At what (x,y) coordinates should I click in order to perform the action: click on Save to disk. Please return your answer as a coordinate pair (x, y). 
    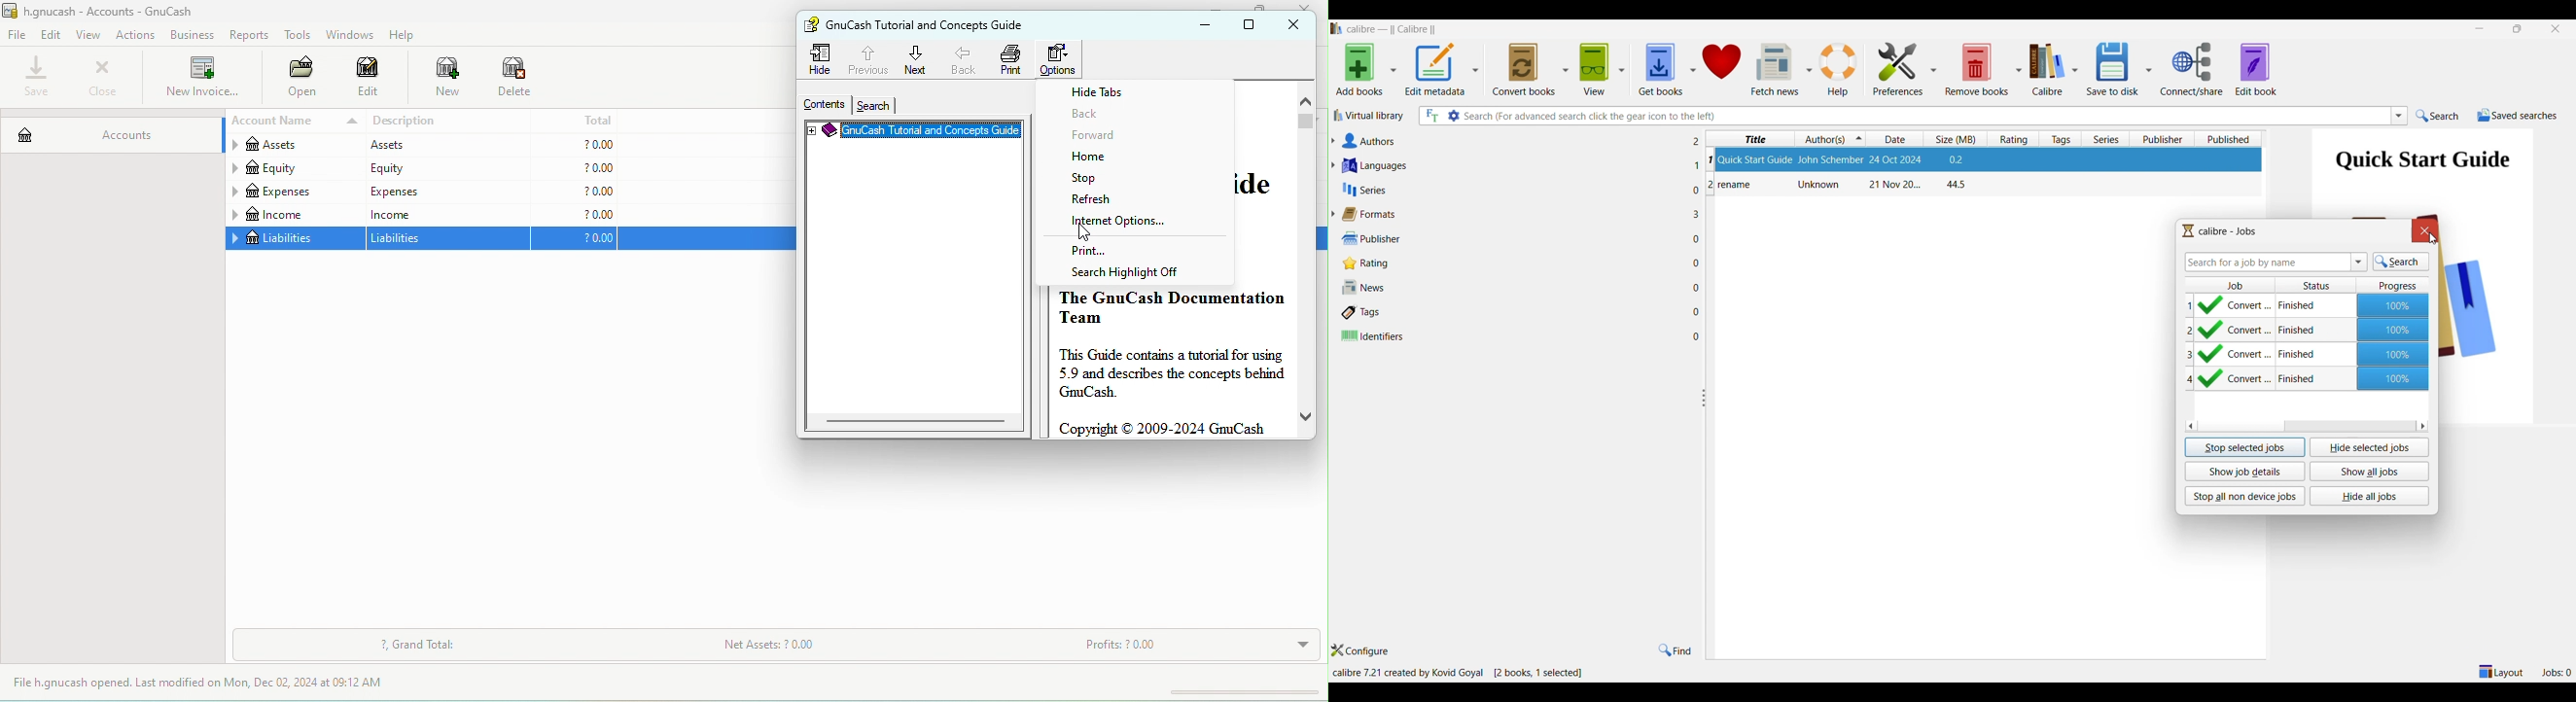
    Looking at the image, I should click on (2112, 68).